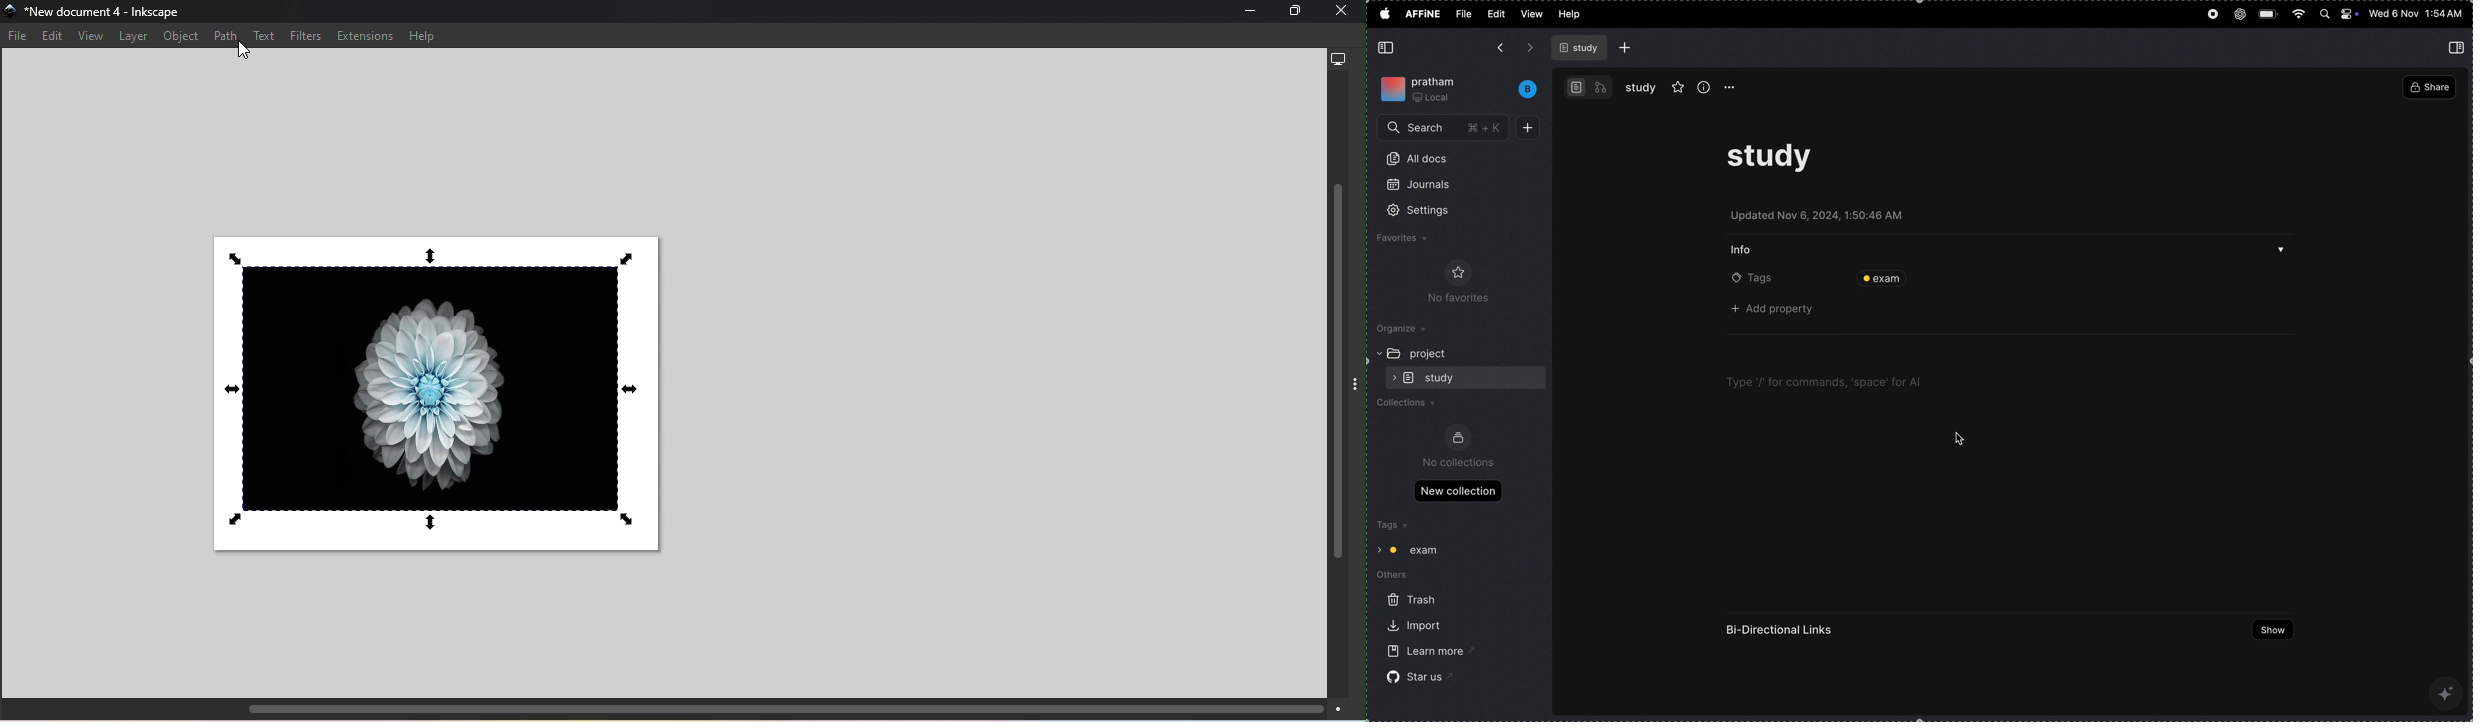  Describe the element at coordinates (1388, 48) in the screenshot. I see `collapse side bar` at that location.